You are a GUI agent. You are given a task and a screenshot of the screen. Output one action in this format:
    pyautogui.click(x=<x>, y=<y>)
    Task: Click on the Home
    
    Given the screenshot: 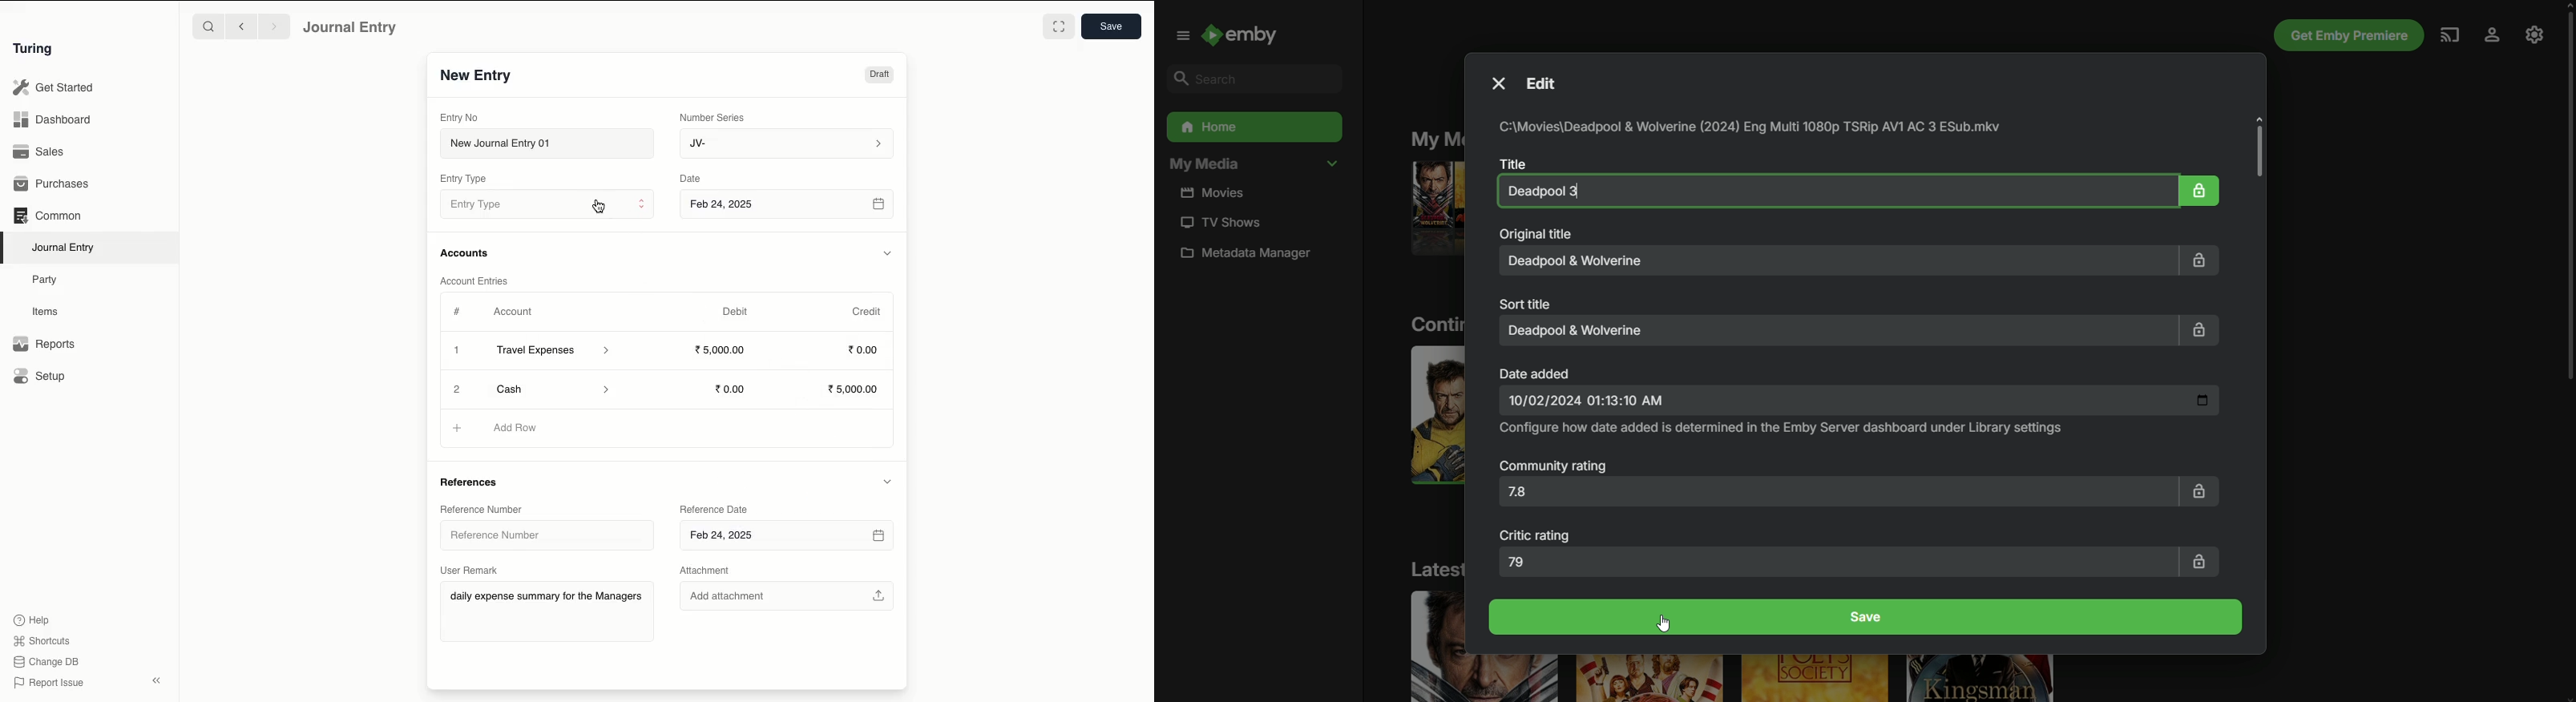 What is the action you would take?
    pyautogui.click(x=1253, y=127)
    